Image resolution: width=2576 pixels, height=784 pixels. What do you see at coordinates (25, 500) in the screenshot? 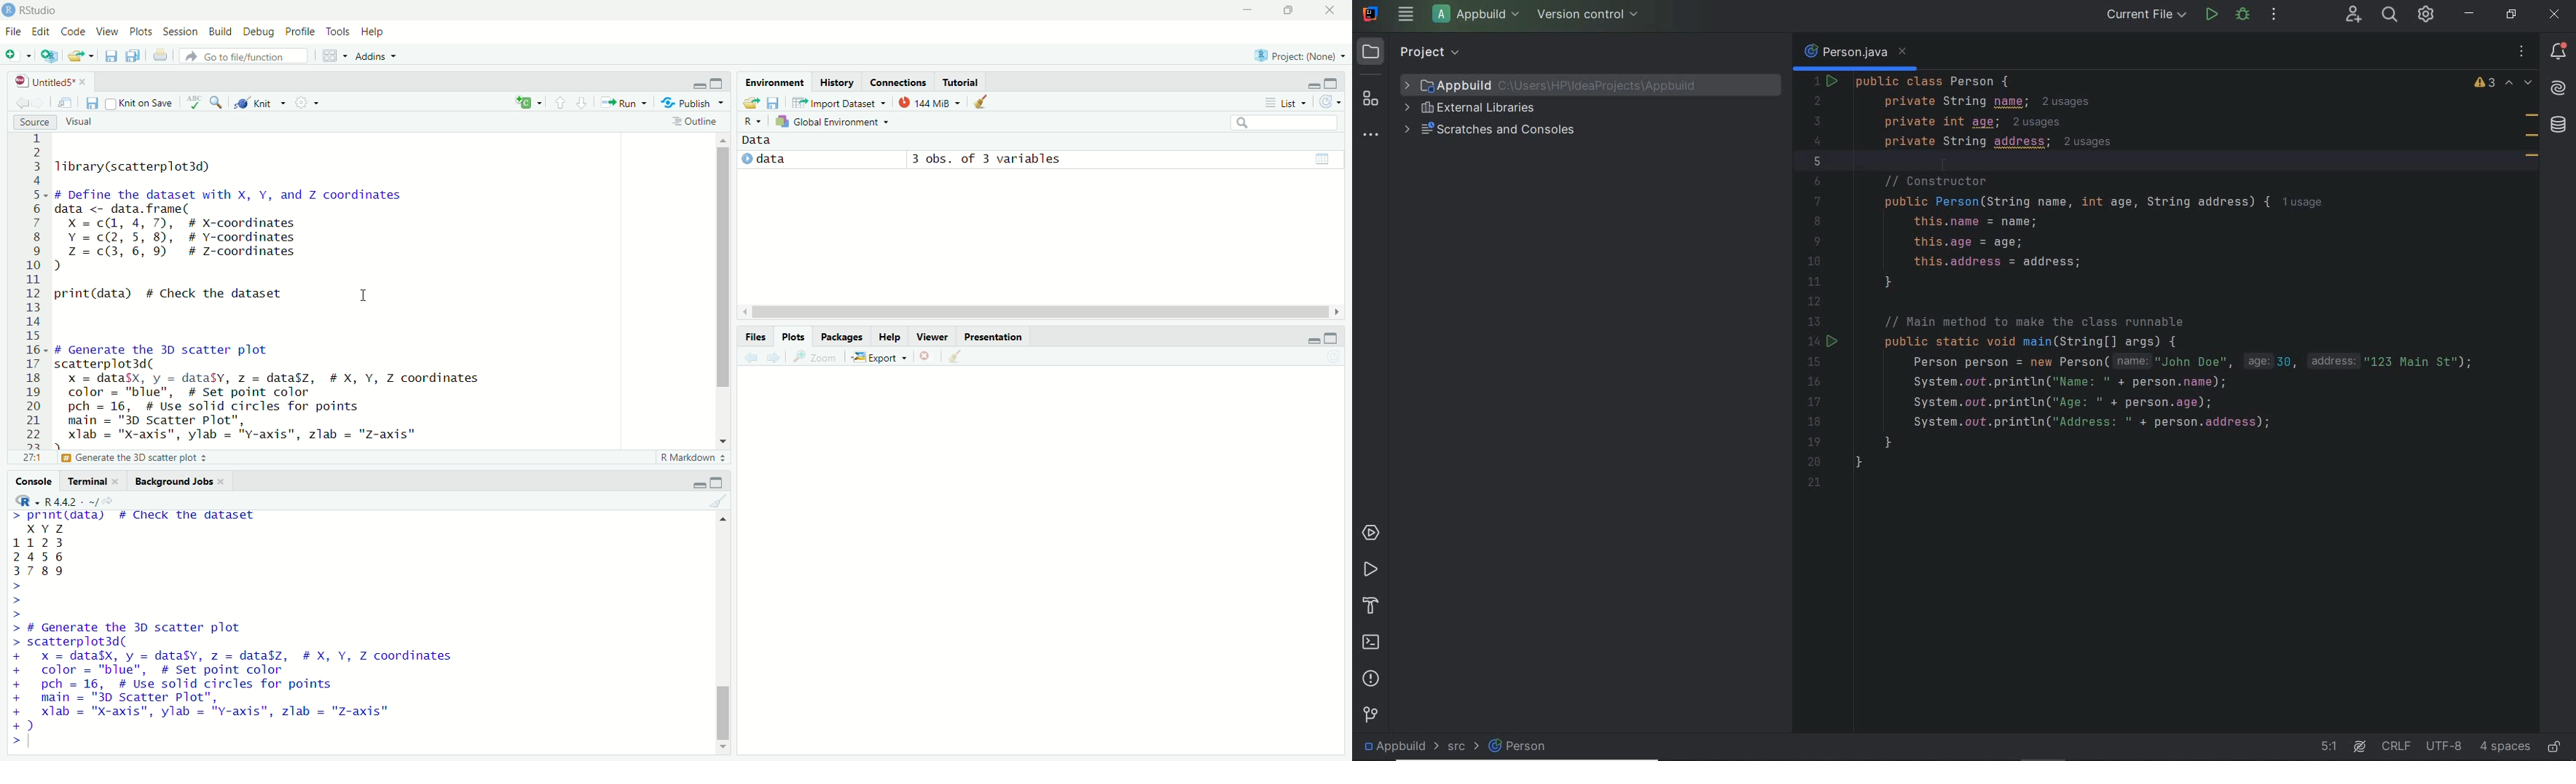
I see `R` at bounding box center [25, 500].